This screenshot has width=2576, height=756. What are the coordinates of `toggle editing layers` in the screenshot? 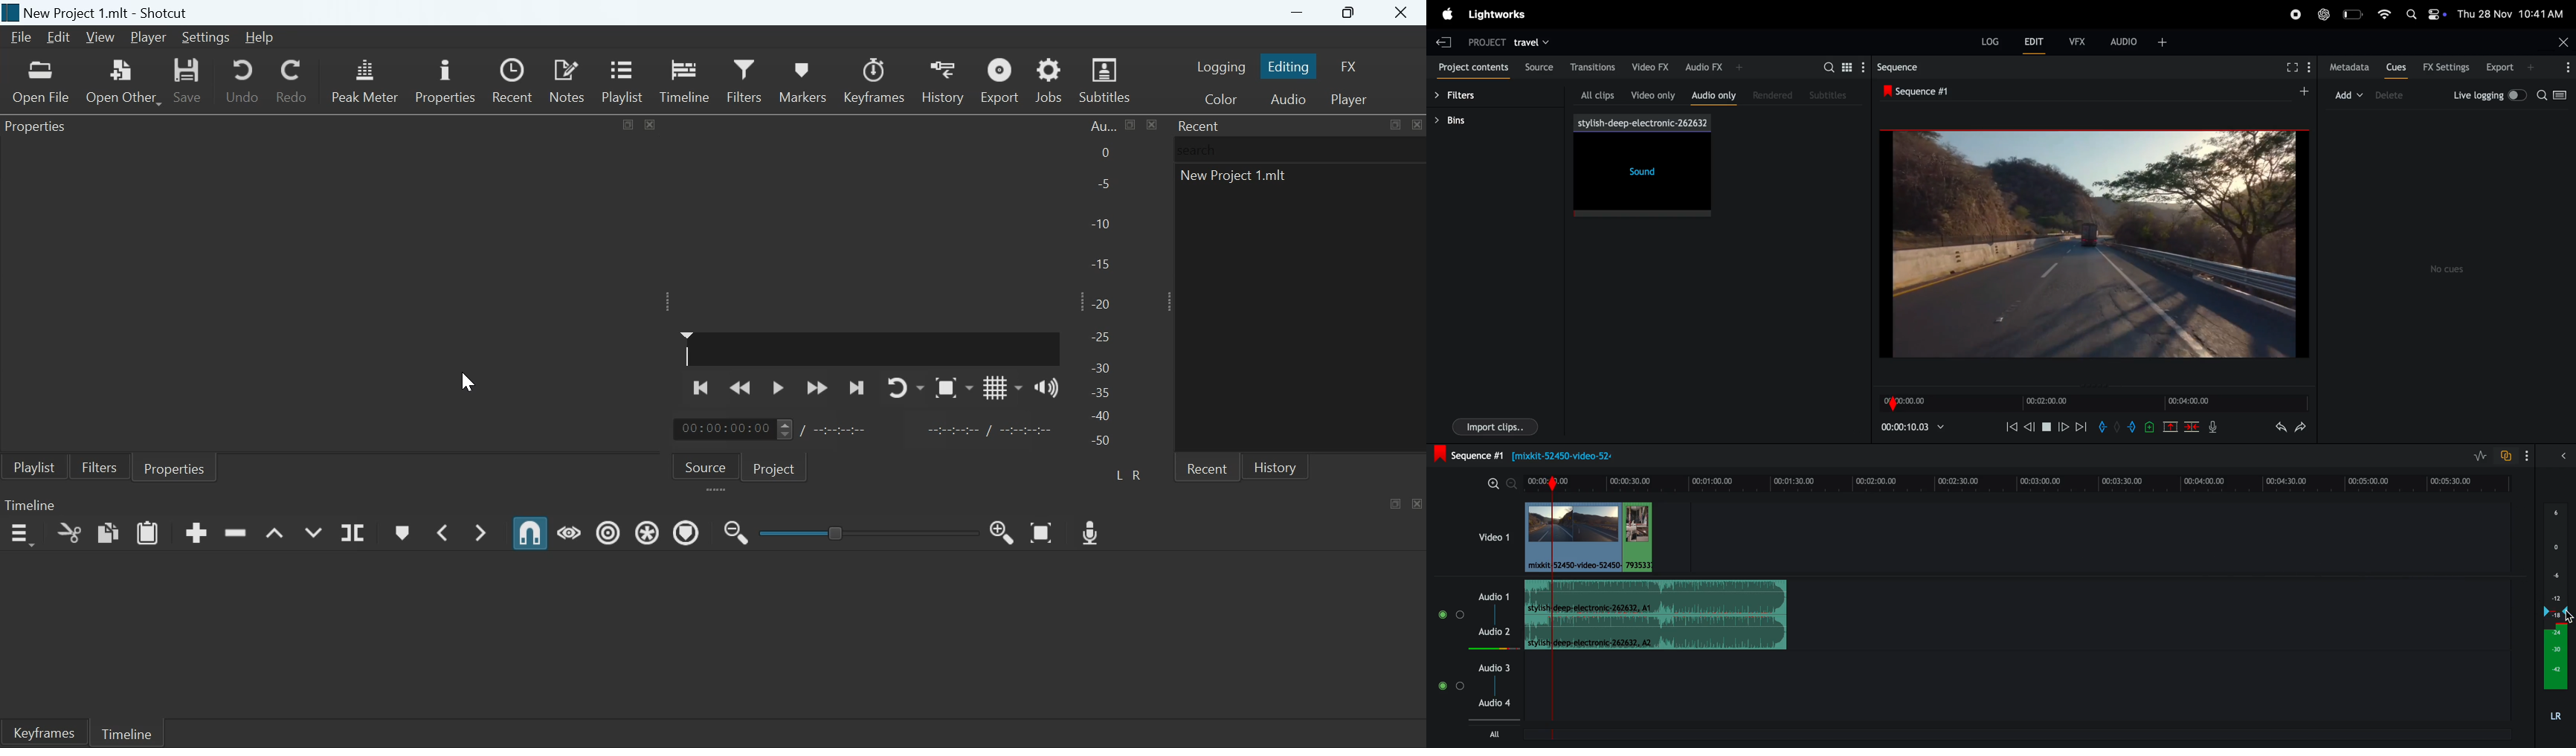 It's located at (2480, 455).